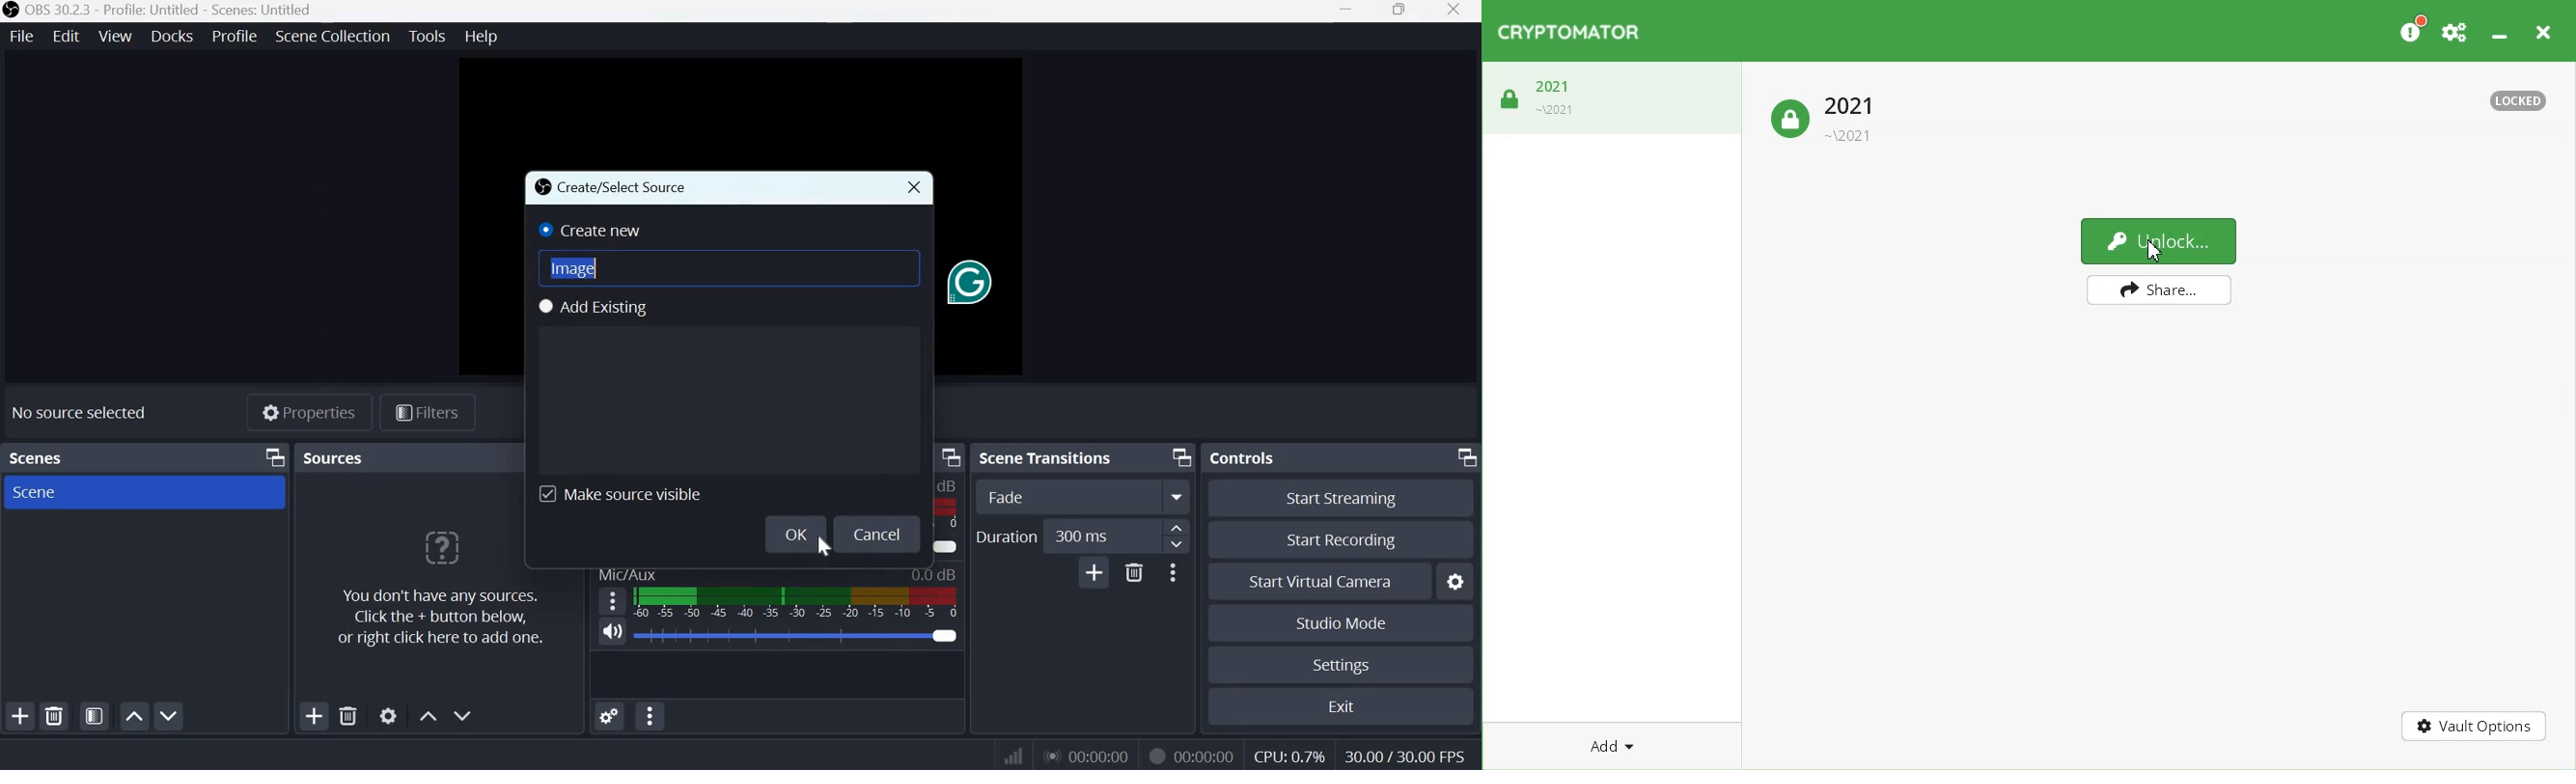  Describe the element at coordinates (1342, 665) in the screenshot. I see `Settings` at that location.